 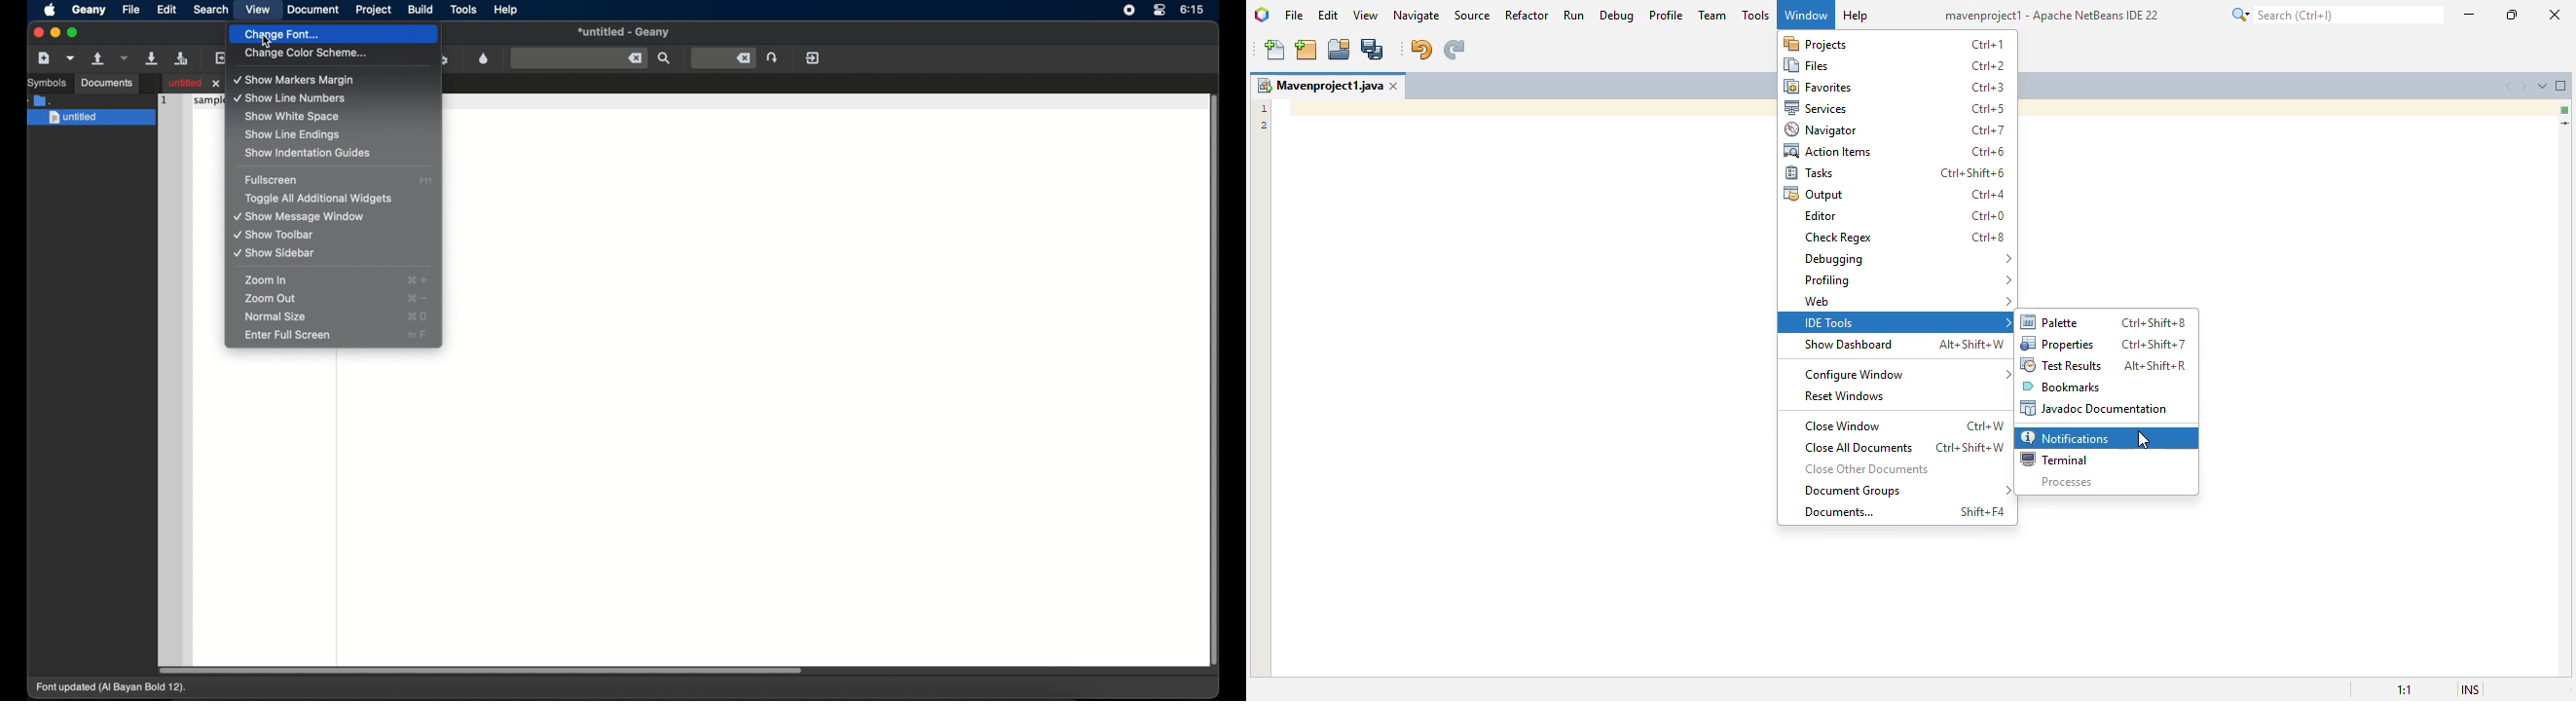 What do you see at coordinates (420, 10) in the screenshot?
I see `build` at bounding box center [420, 10].